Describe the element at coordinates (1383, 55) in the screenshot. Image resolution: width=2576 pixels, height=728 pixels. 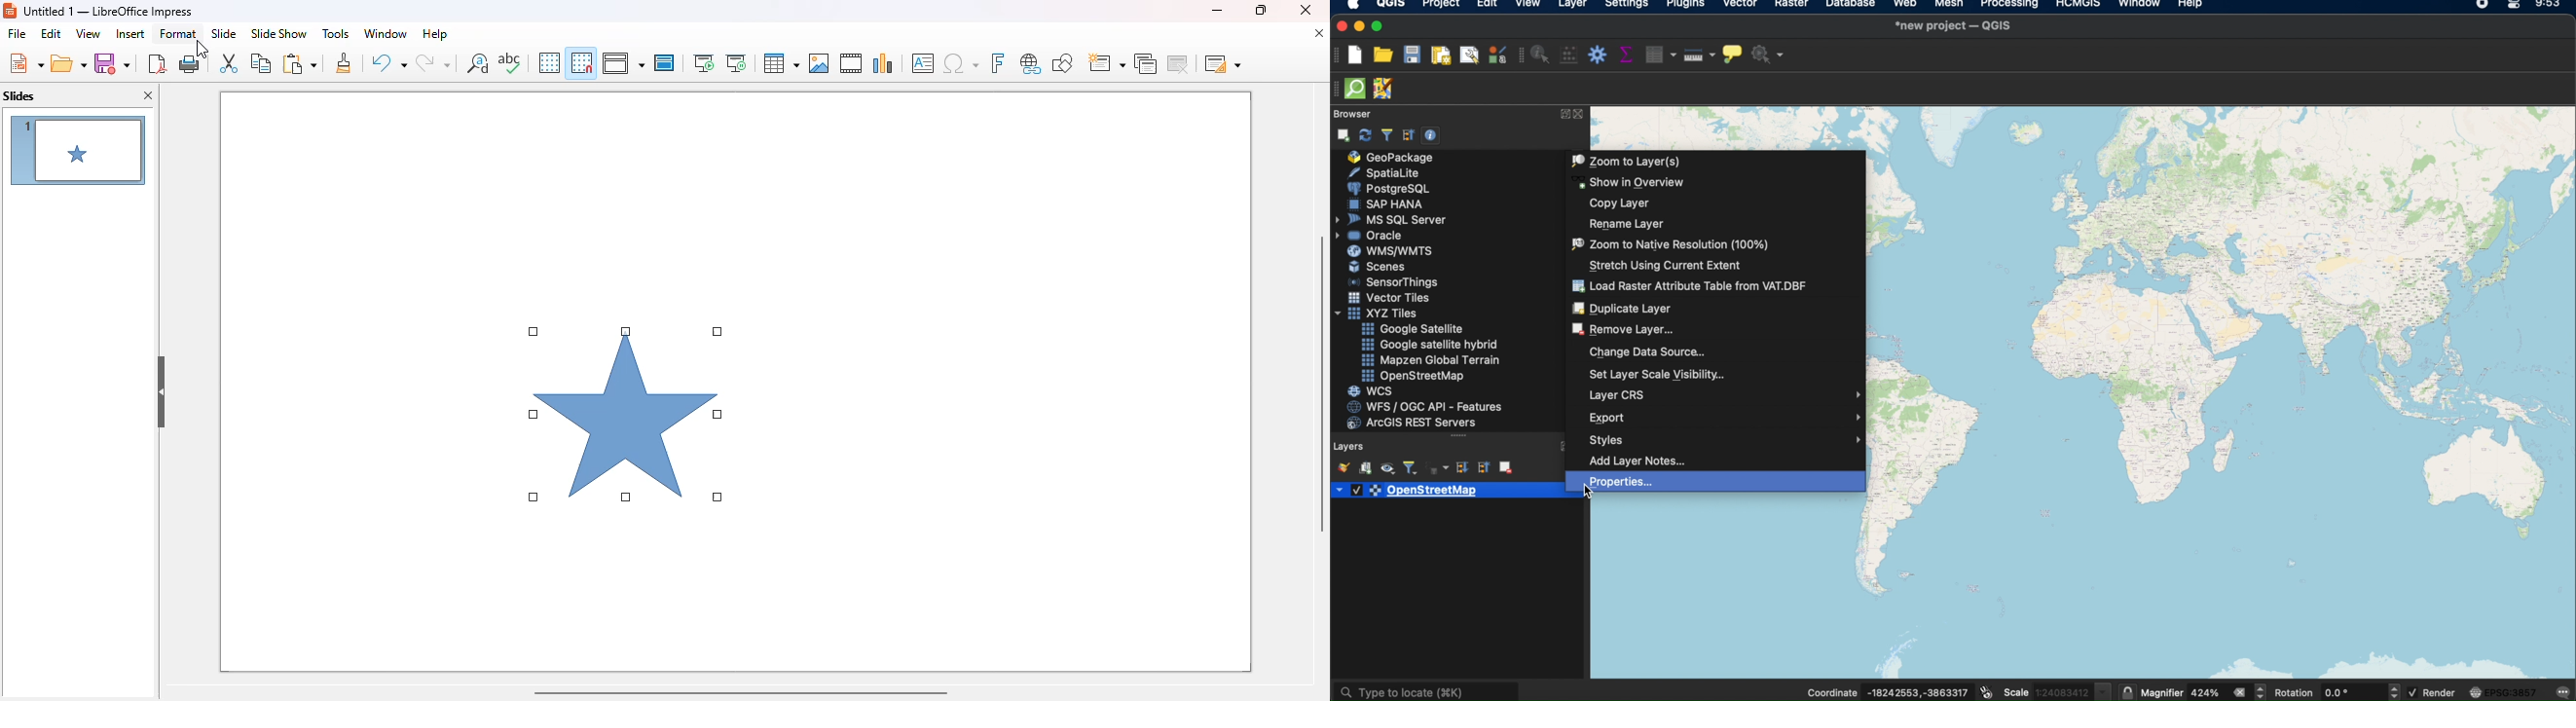
I see `open project` at that location.